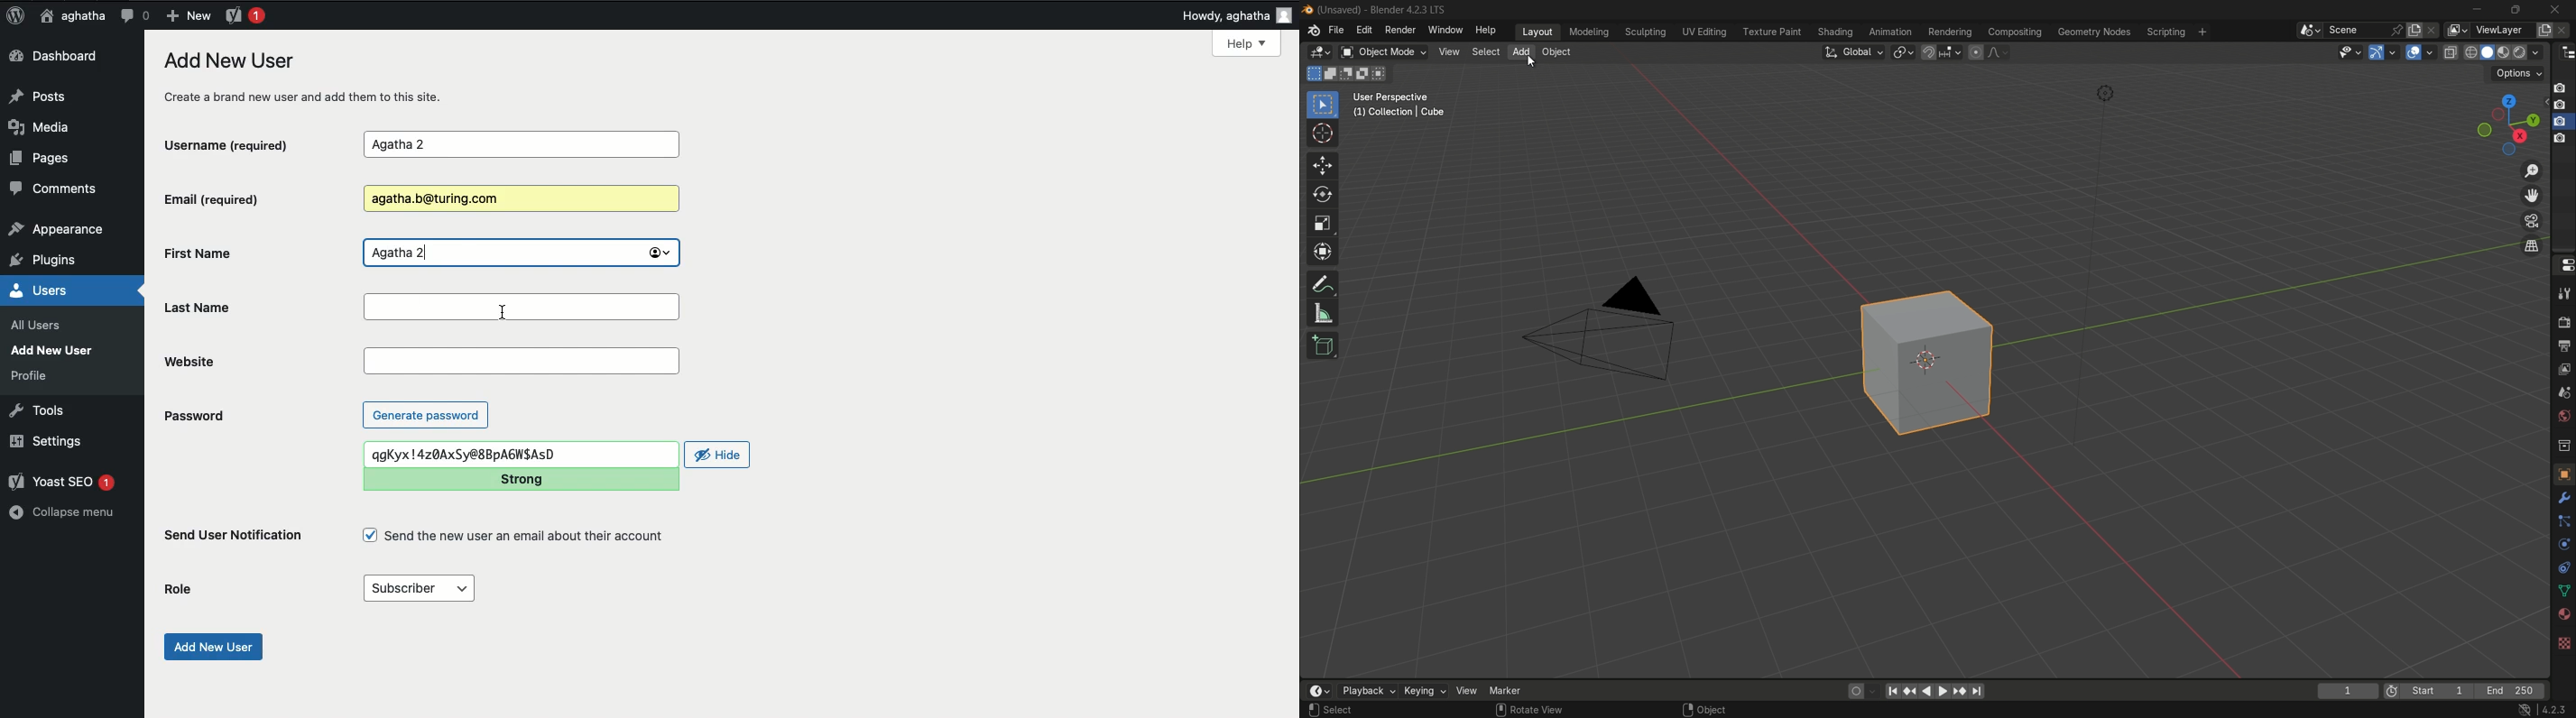  I want to click on maximize or restore, so click(2516, 10).